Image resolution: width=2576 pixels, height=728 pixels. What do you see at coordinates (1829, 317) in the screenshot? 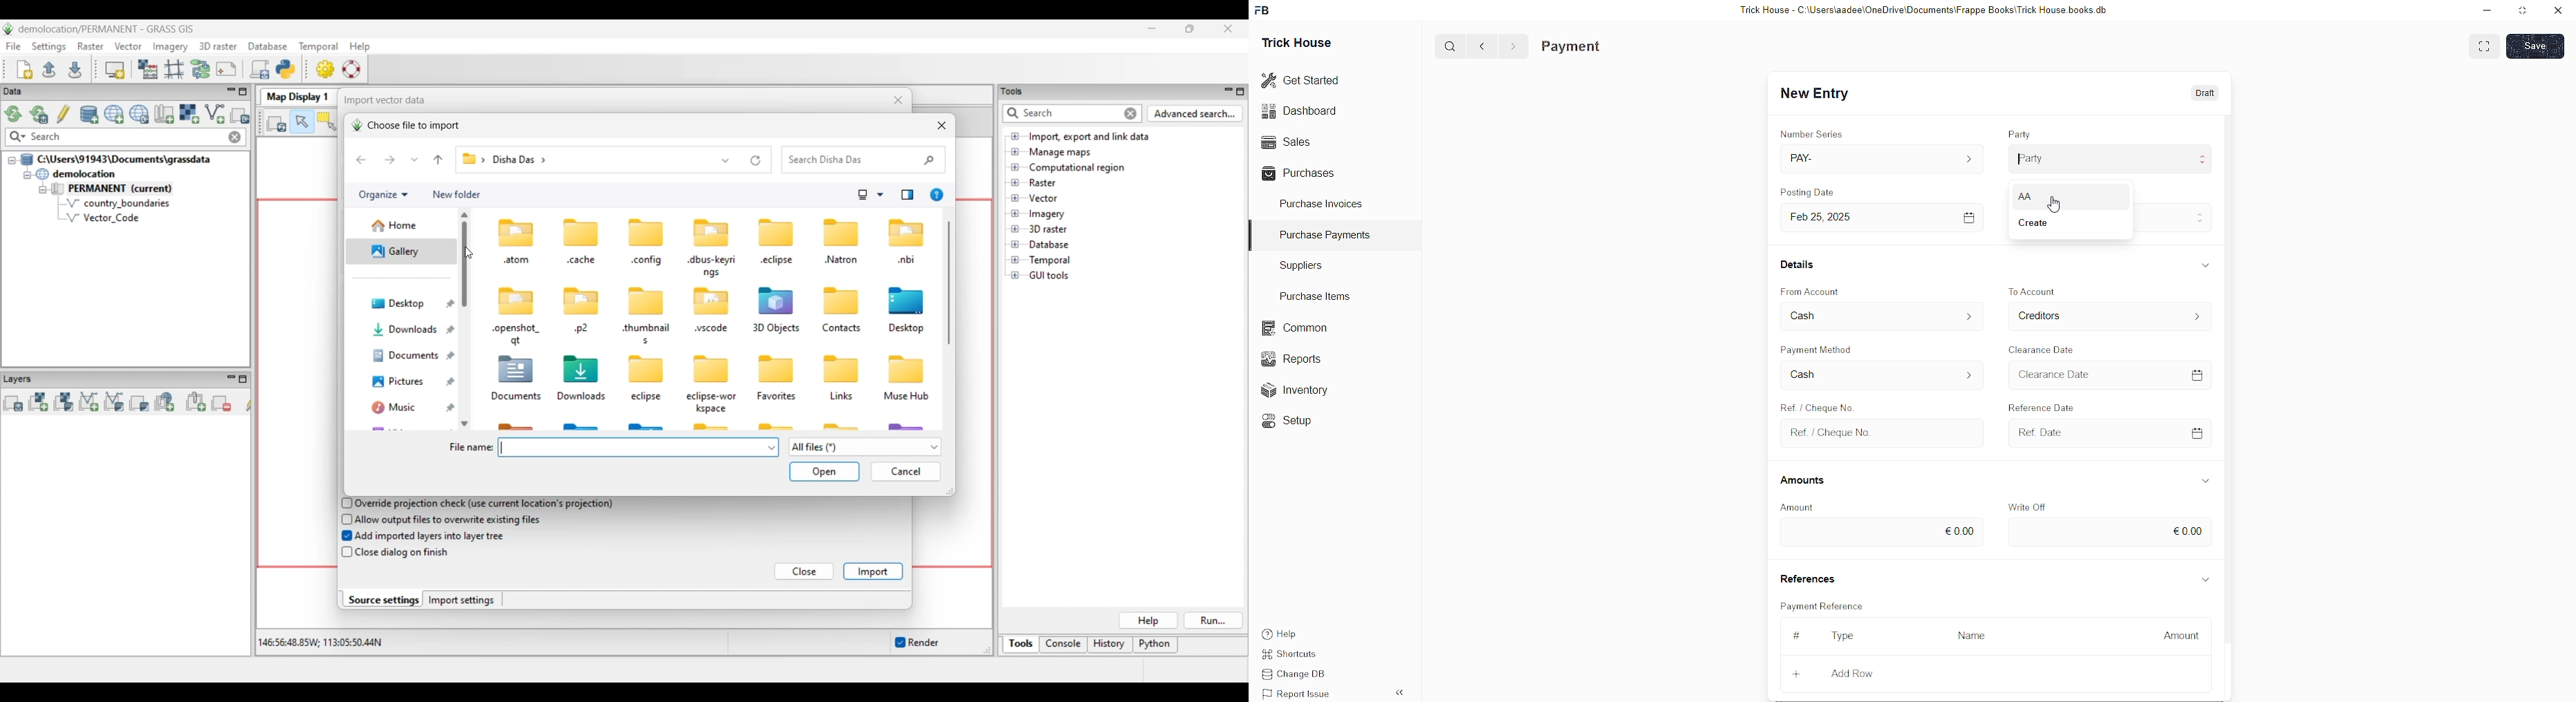
I see `From Account` at bounding box center [1829, 317].